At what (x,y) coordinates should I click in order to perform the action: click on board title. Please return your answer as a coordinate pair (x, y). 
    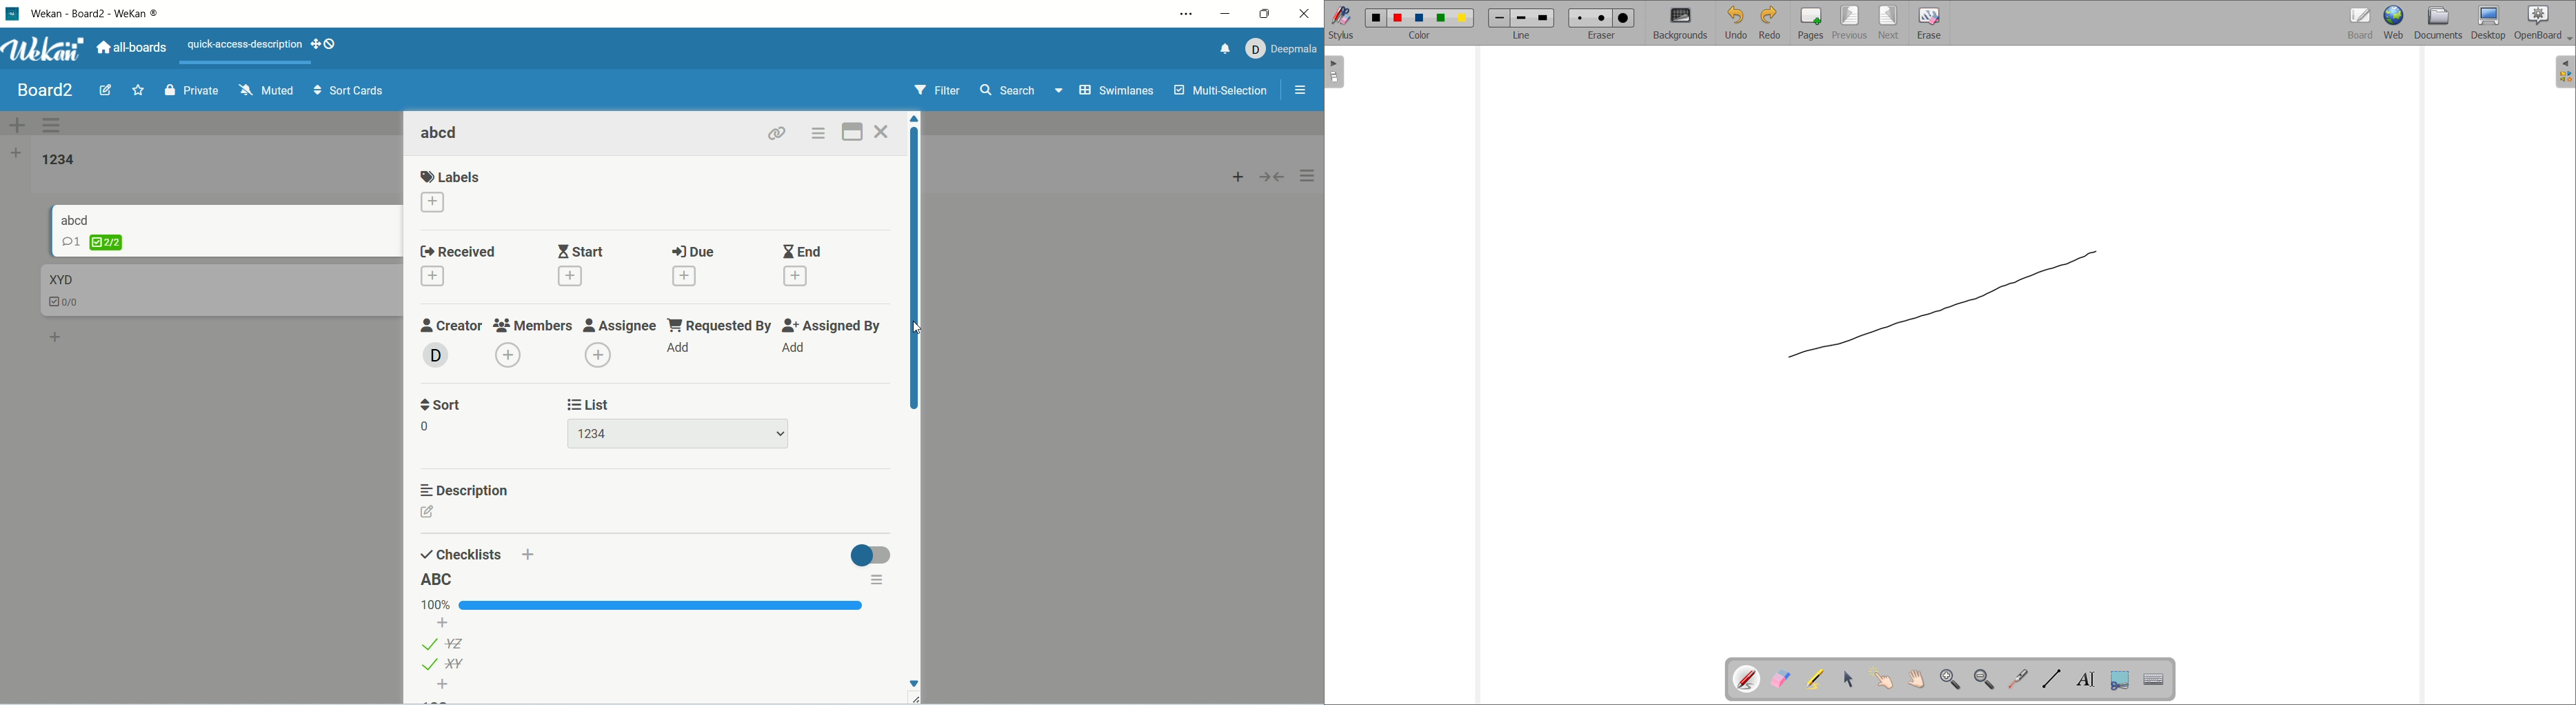
    Looking at the image, I should click on (42, 90).